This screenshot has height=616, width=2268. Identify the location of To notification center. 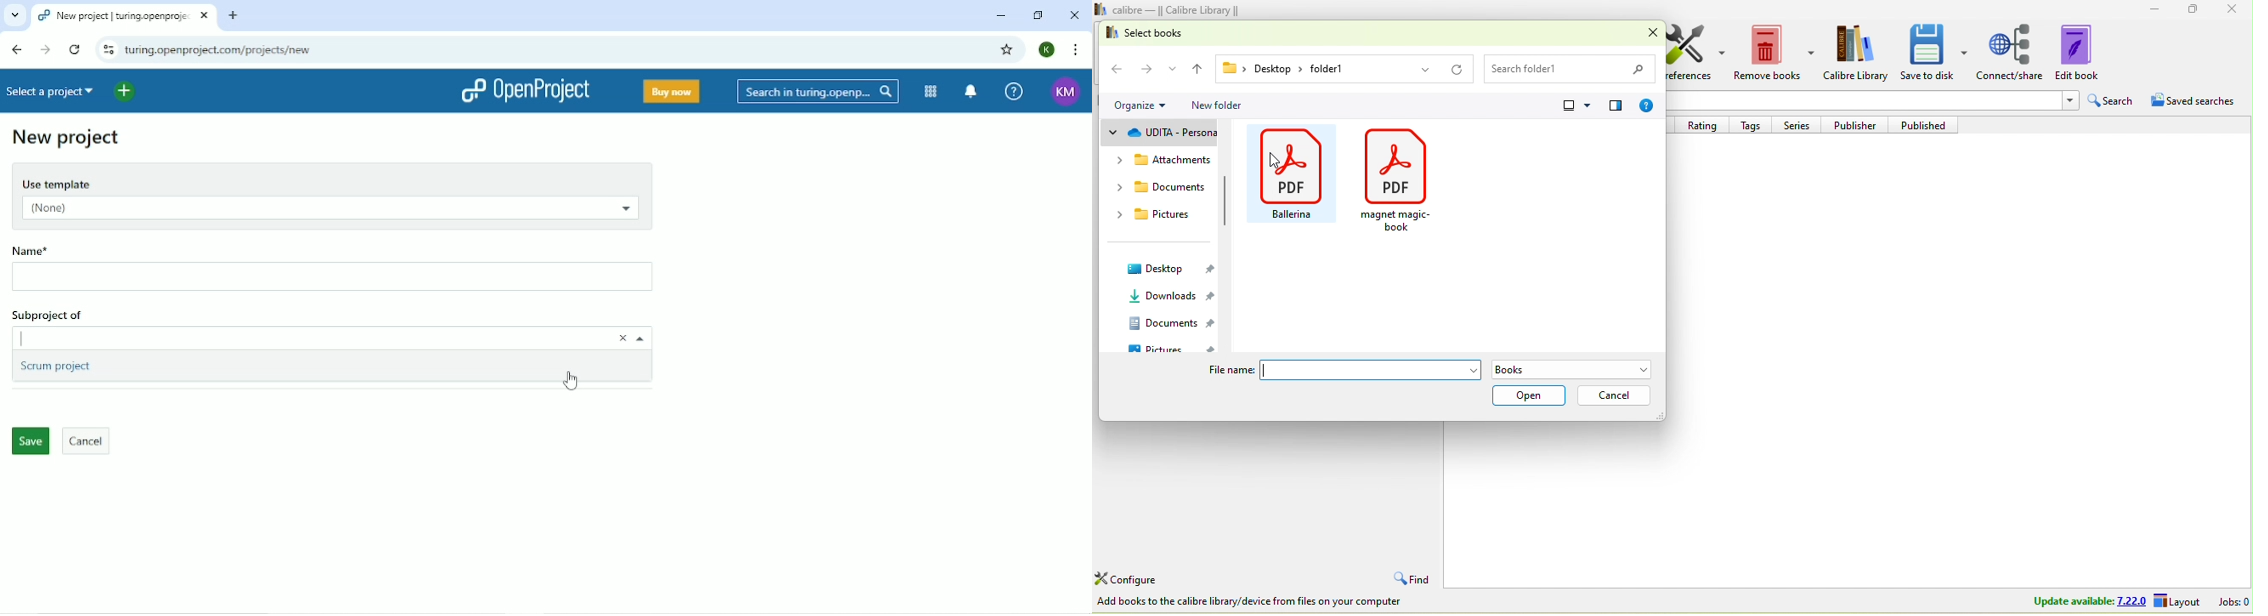
(972, 91).